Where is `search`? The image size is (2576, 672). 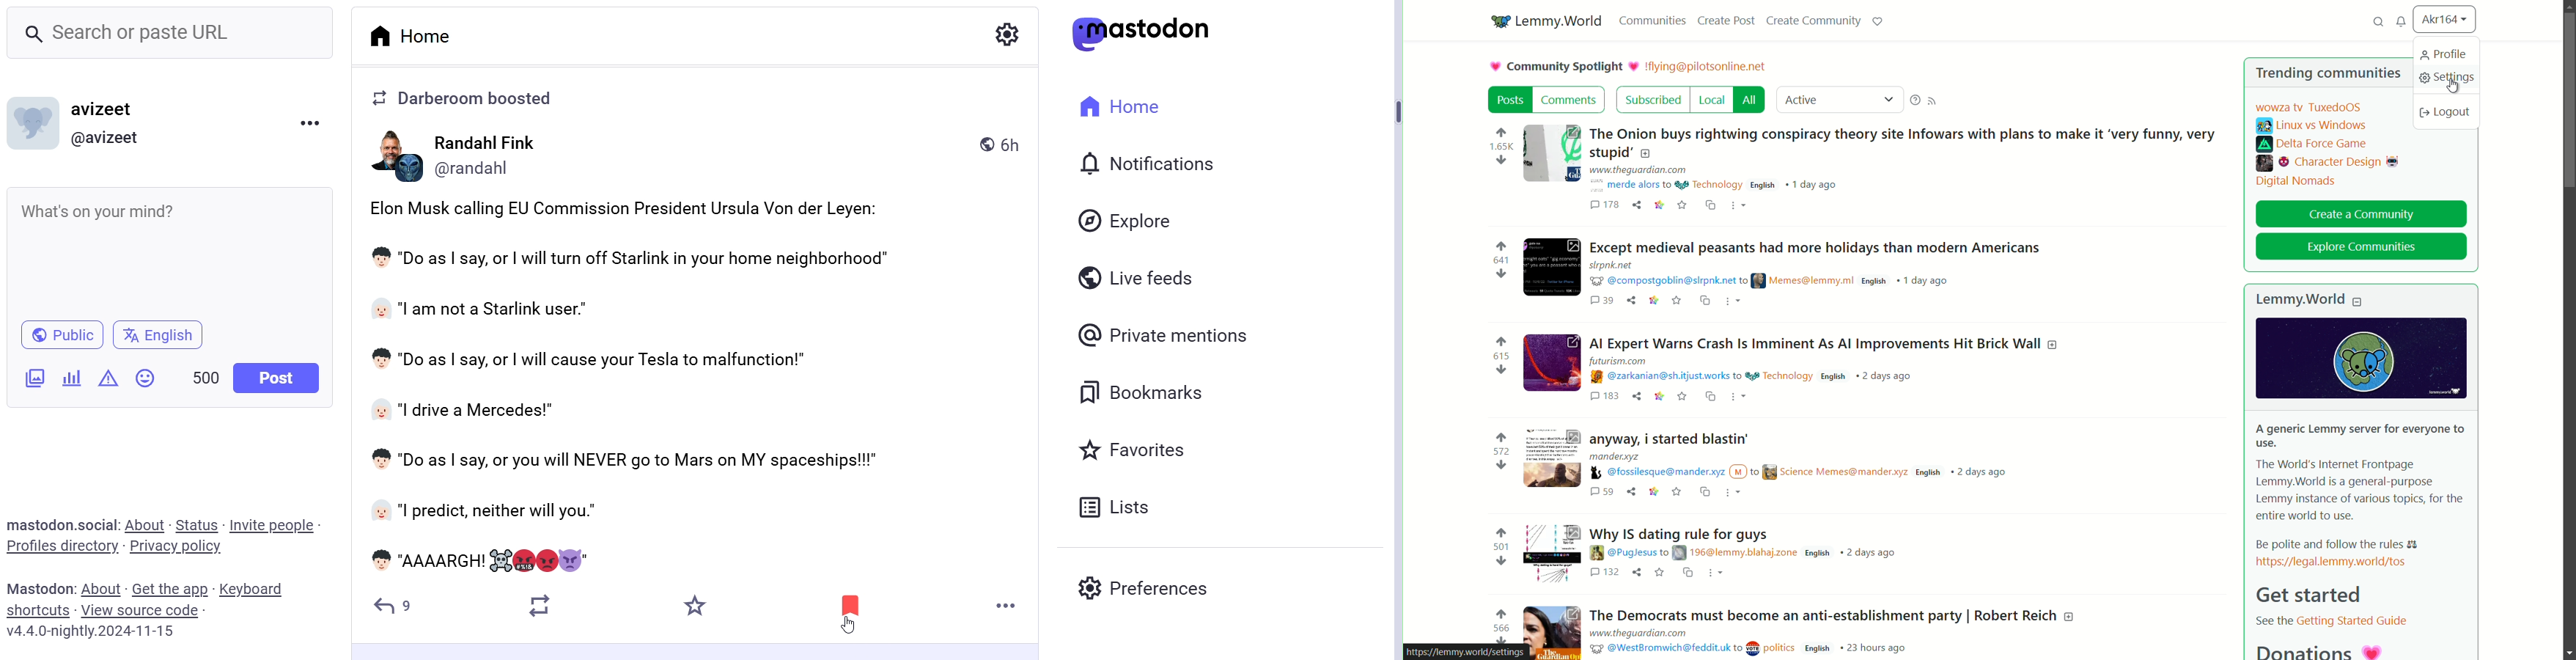 search is located at coordinates (2377, 21).